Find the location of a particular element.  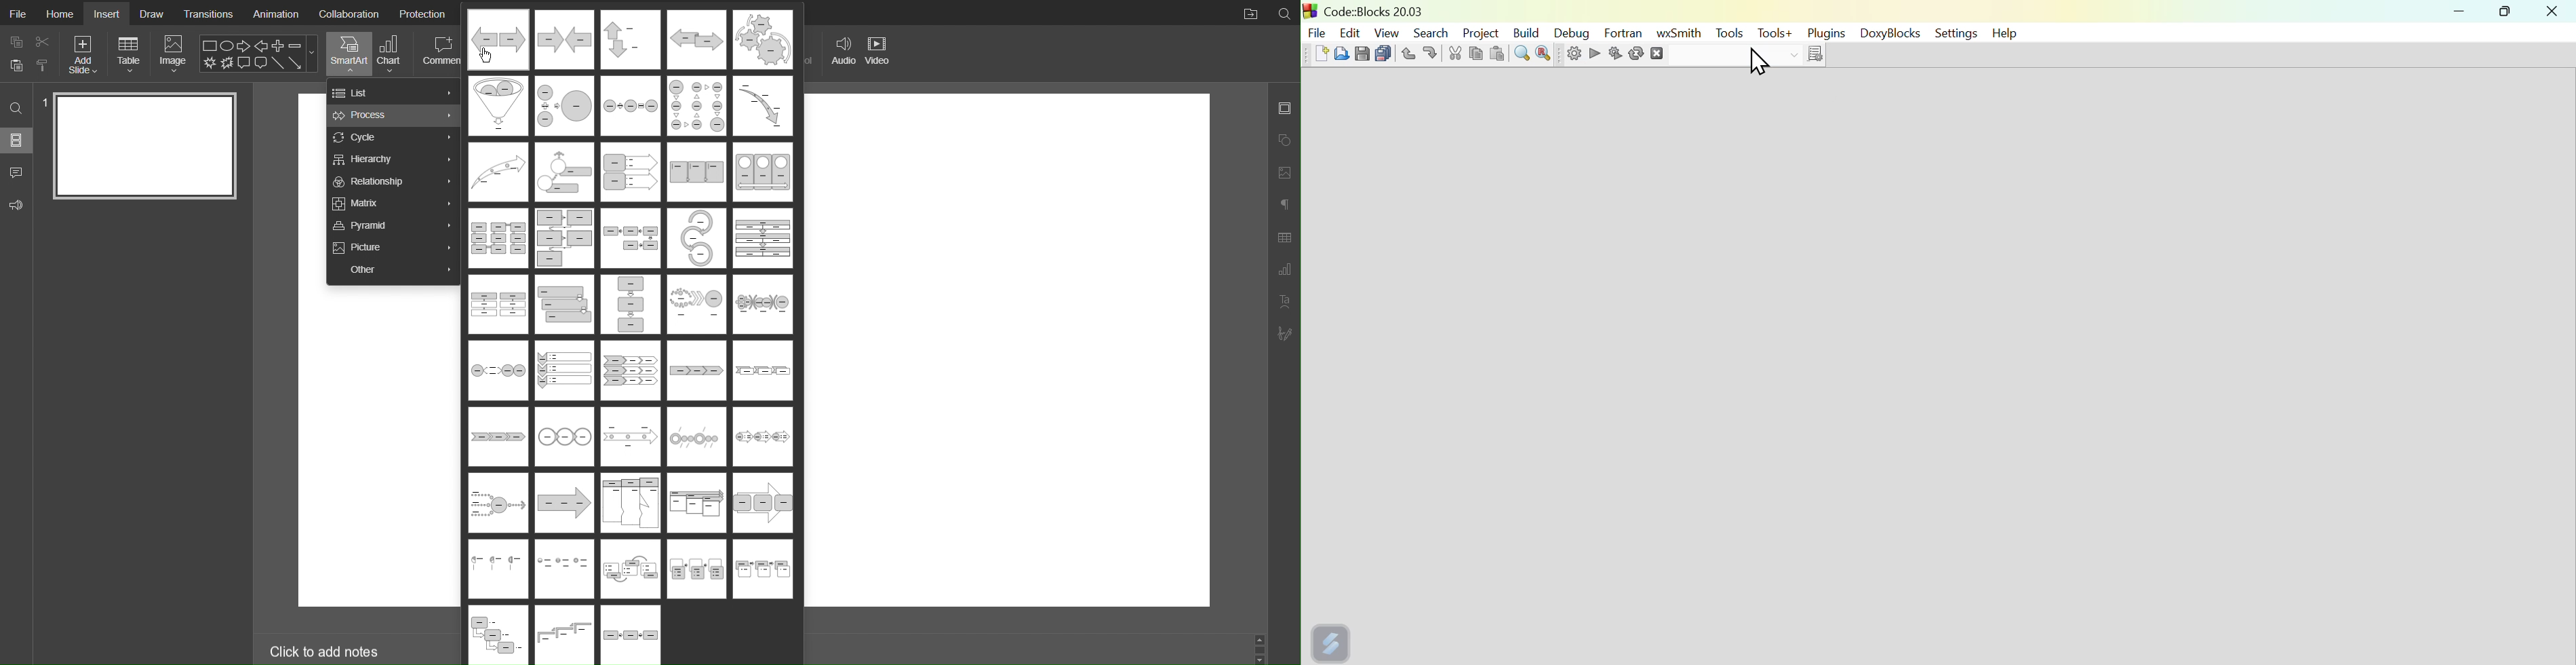

Image is located at coordinates (174, 54).